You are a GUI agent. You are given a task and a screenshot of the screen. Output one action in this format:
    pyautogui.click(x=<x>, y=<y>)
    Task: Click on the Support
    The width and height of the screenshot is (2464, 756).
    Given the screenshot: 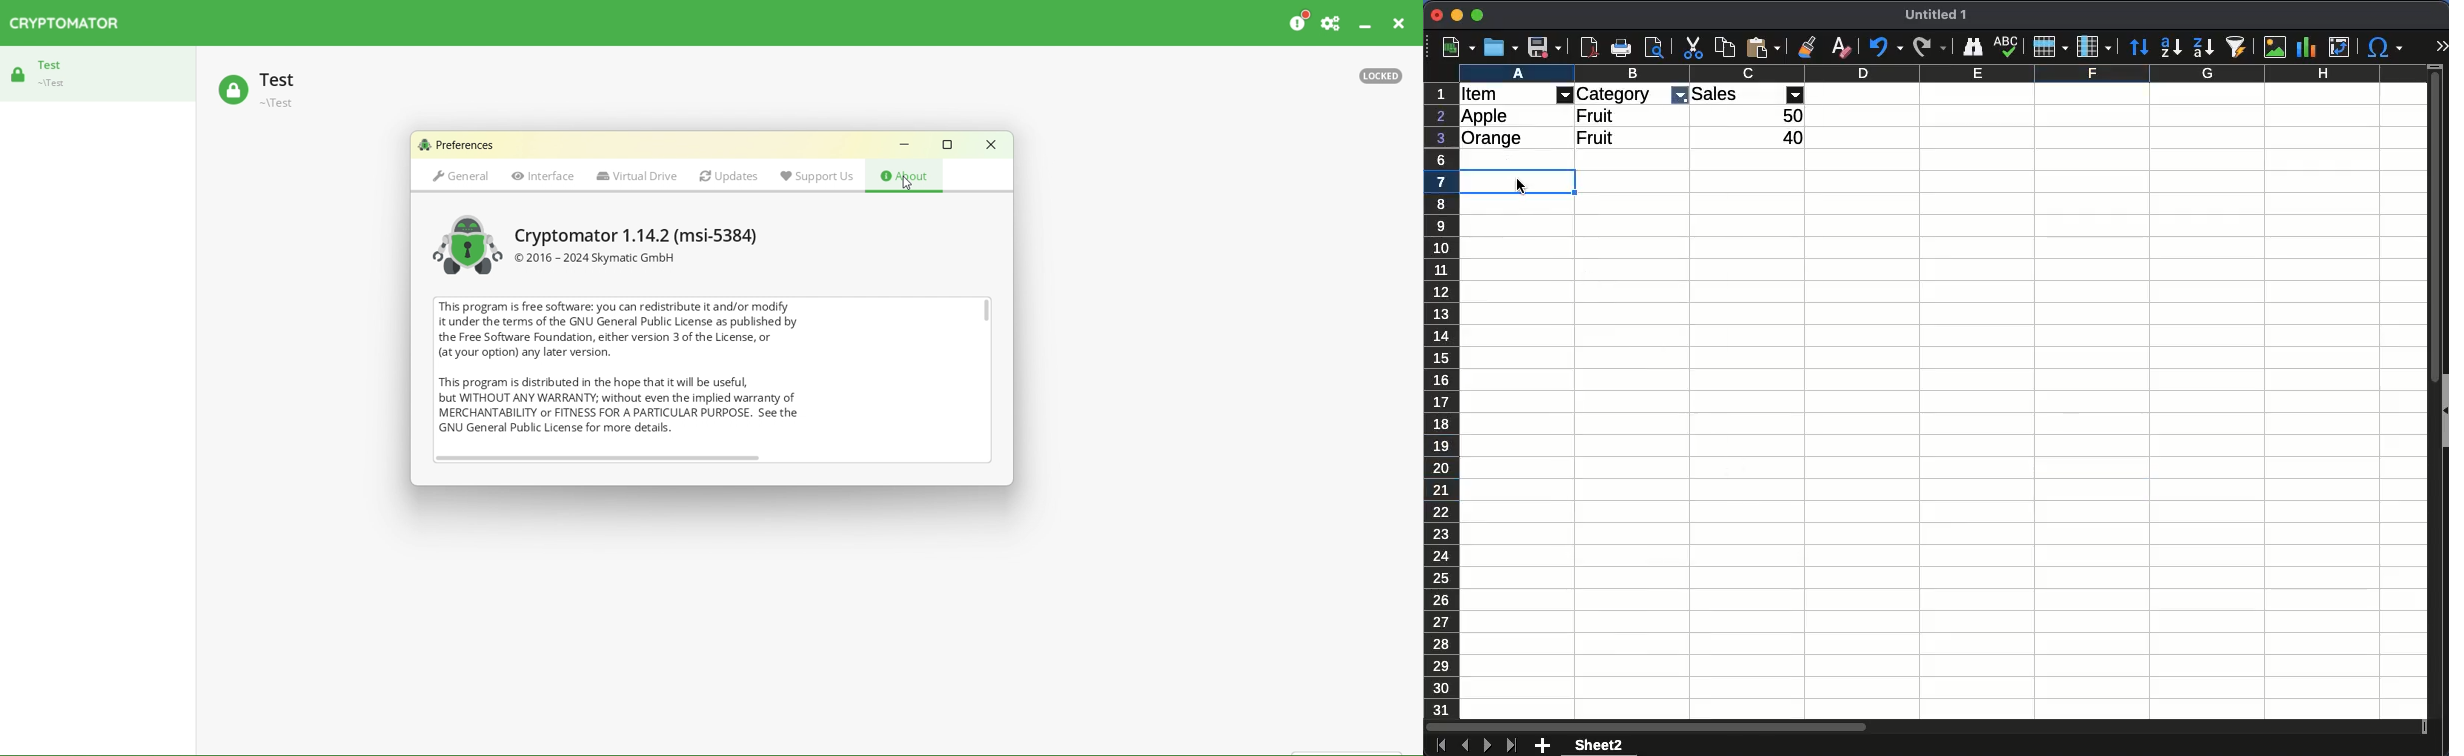 What is the action you would take?
    pyautogui.click(x=1334, y=23)
    